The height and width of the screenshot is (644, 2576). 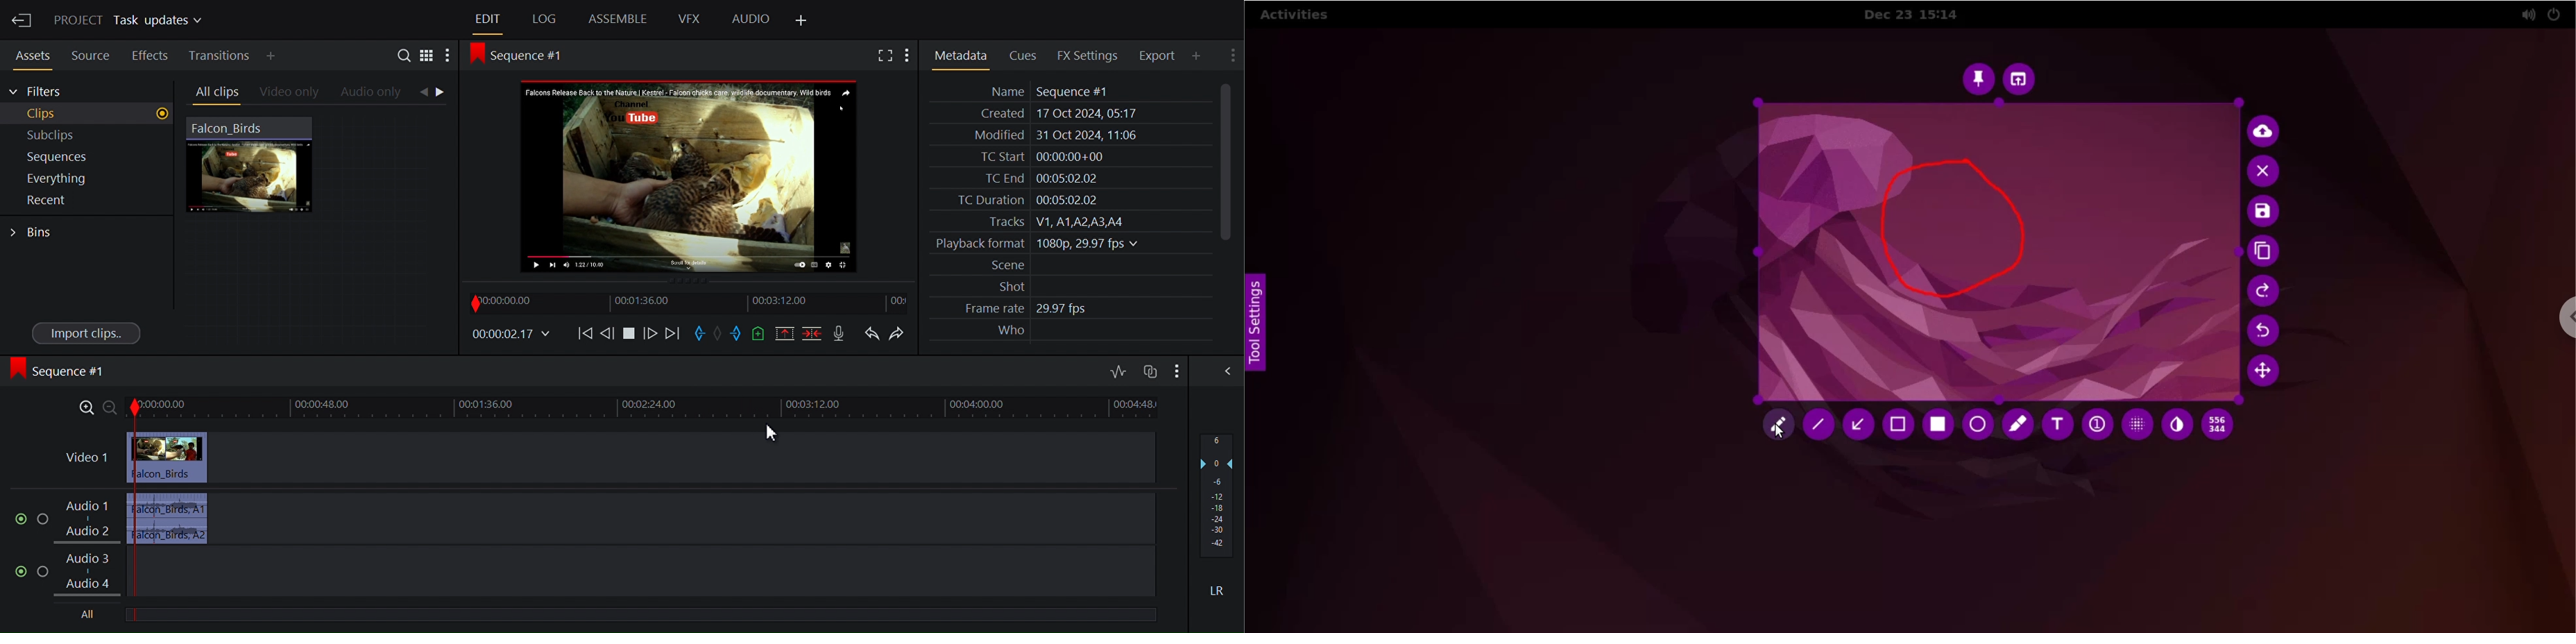 What do you see at coordinates (1054, 114) in the screenshot?
I see `Created 17 Oct 2024, 05:17` at bounding box center [1054, 114].